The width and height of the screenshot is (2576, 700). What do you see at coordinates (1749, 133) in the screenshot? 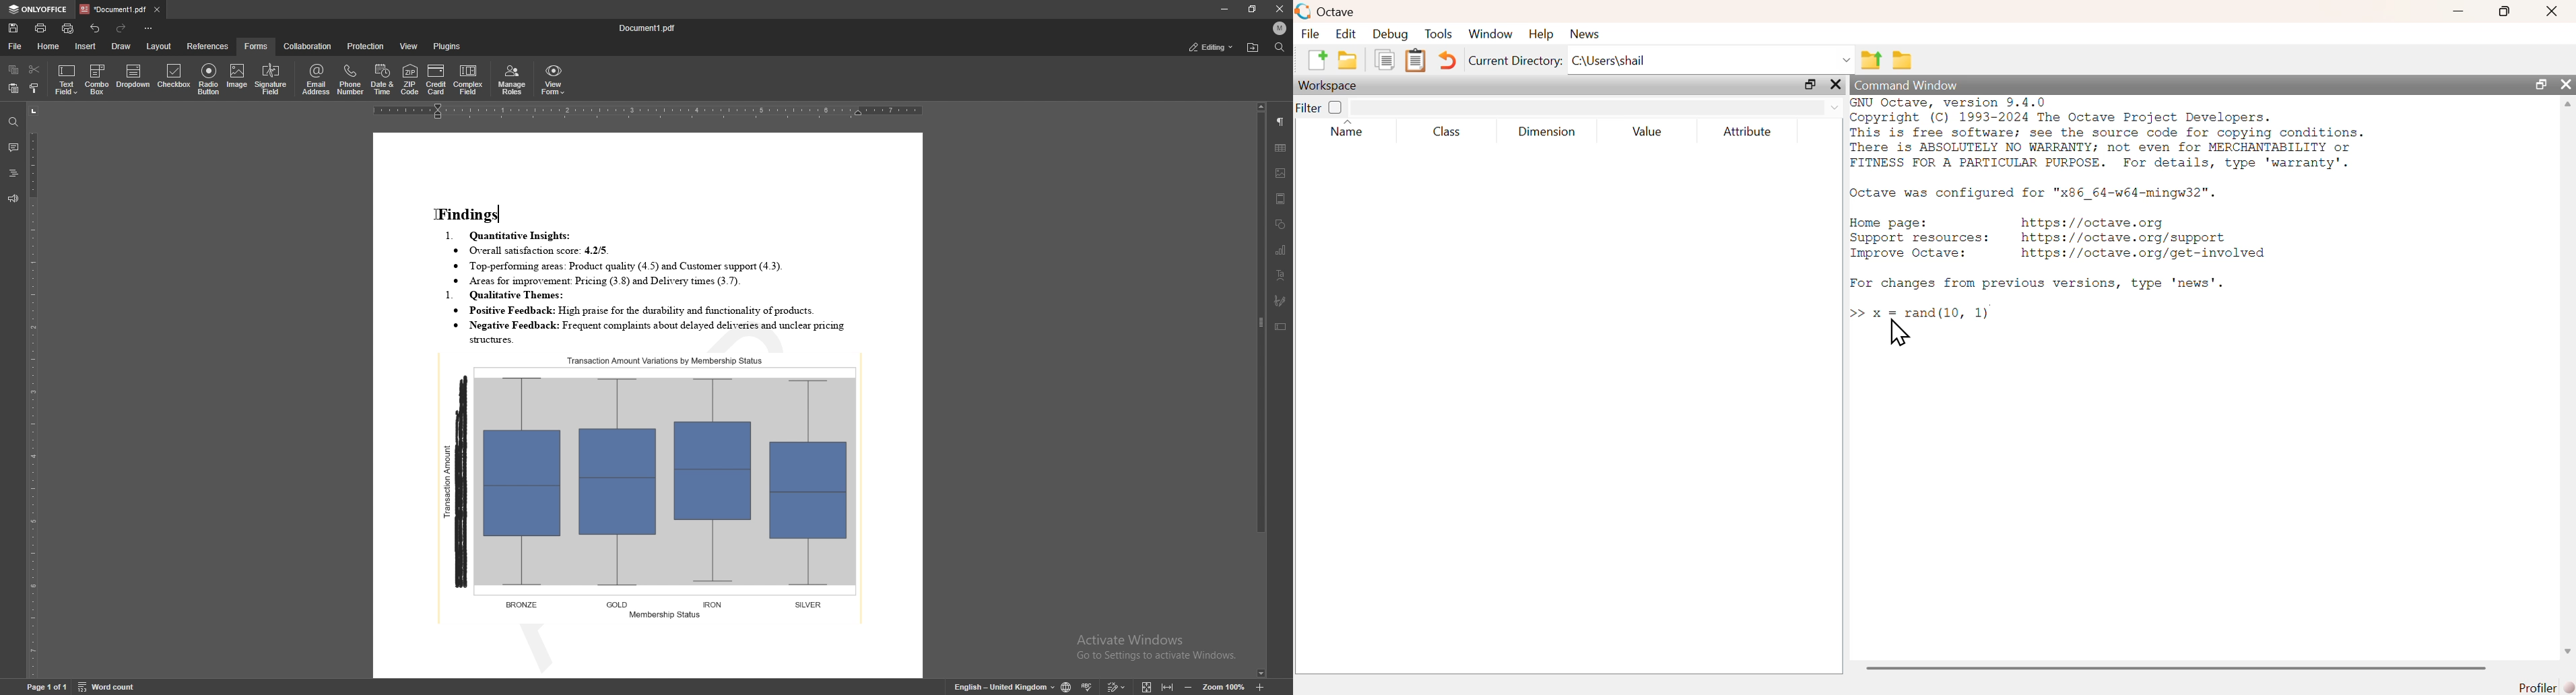
I see `Attribute` at bounding box center [1749, 133].